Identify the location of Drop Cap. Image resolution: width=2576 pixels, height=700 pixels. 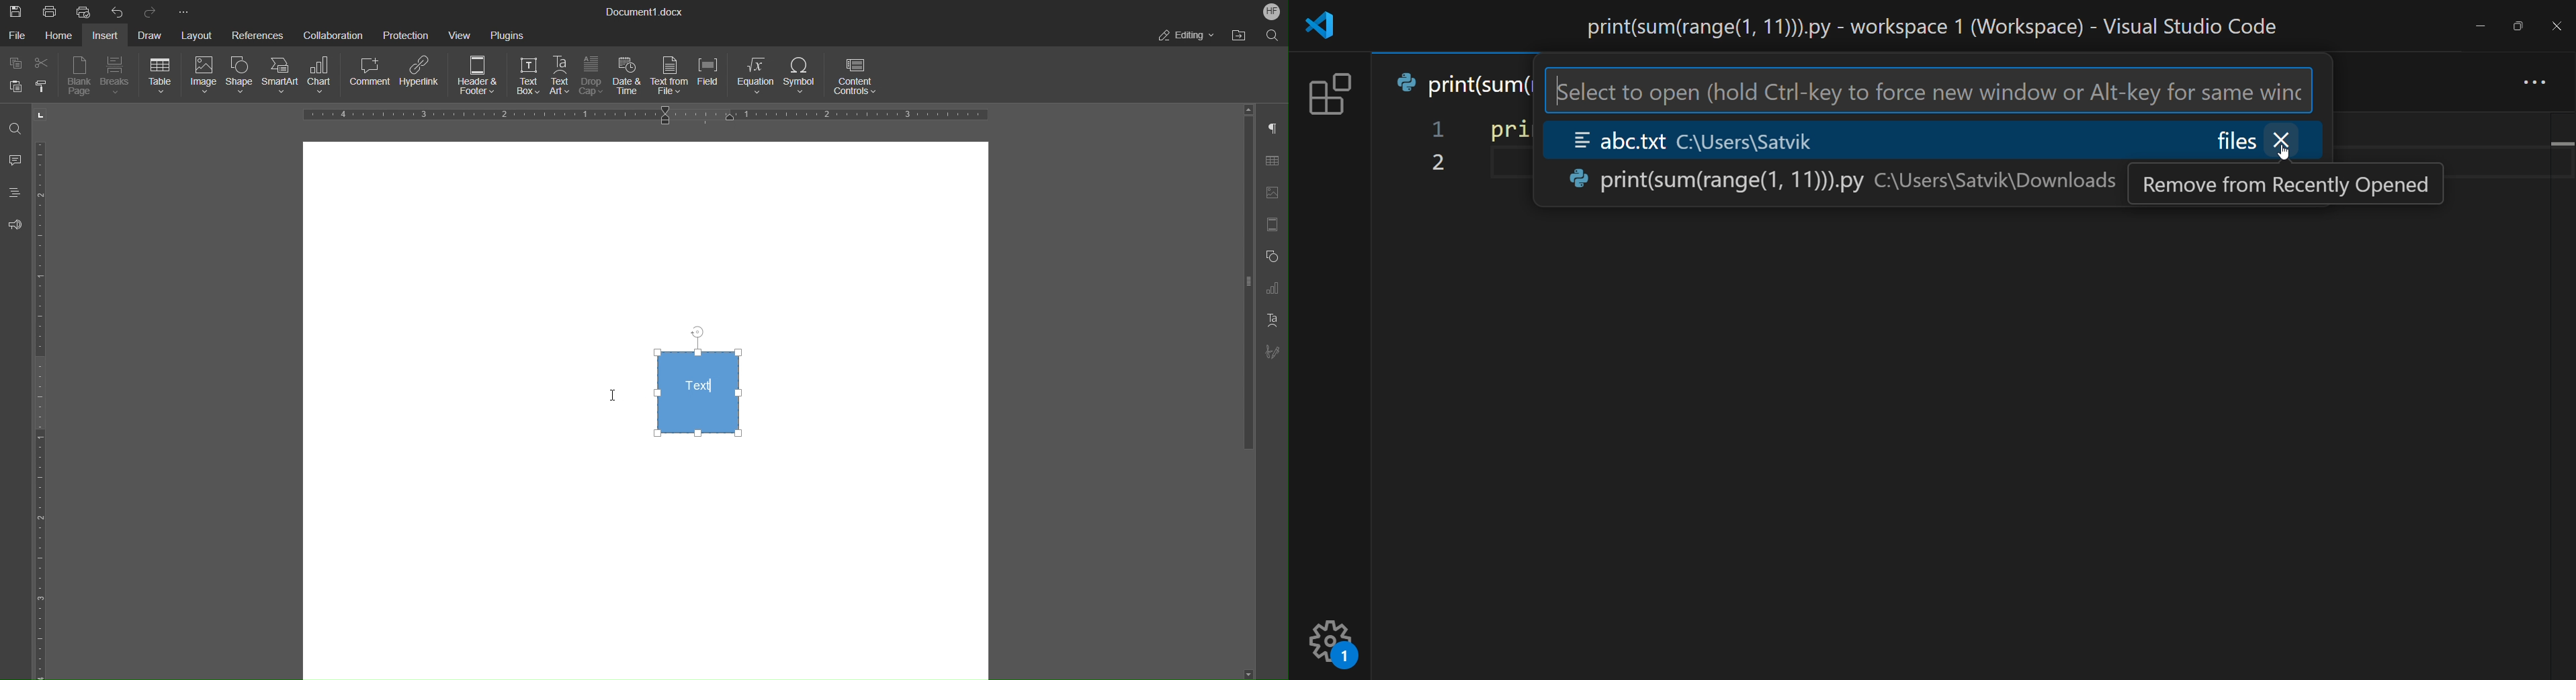
(593, 77).